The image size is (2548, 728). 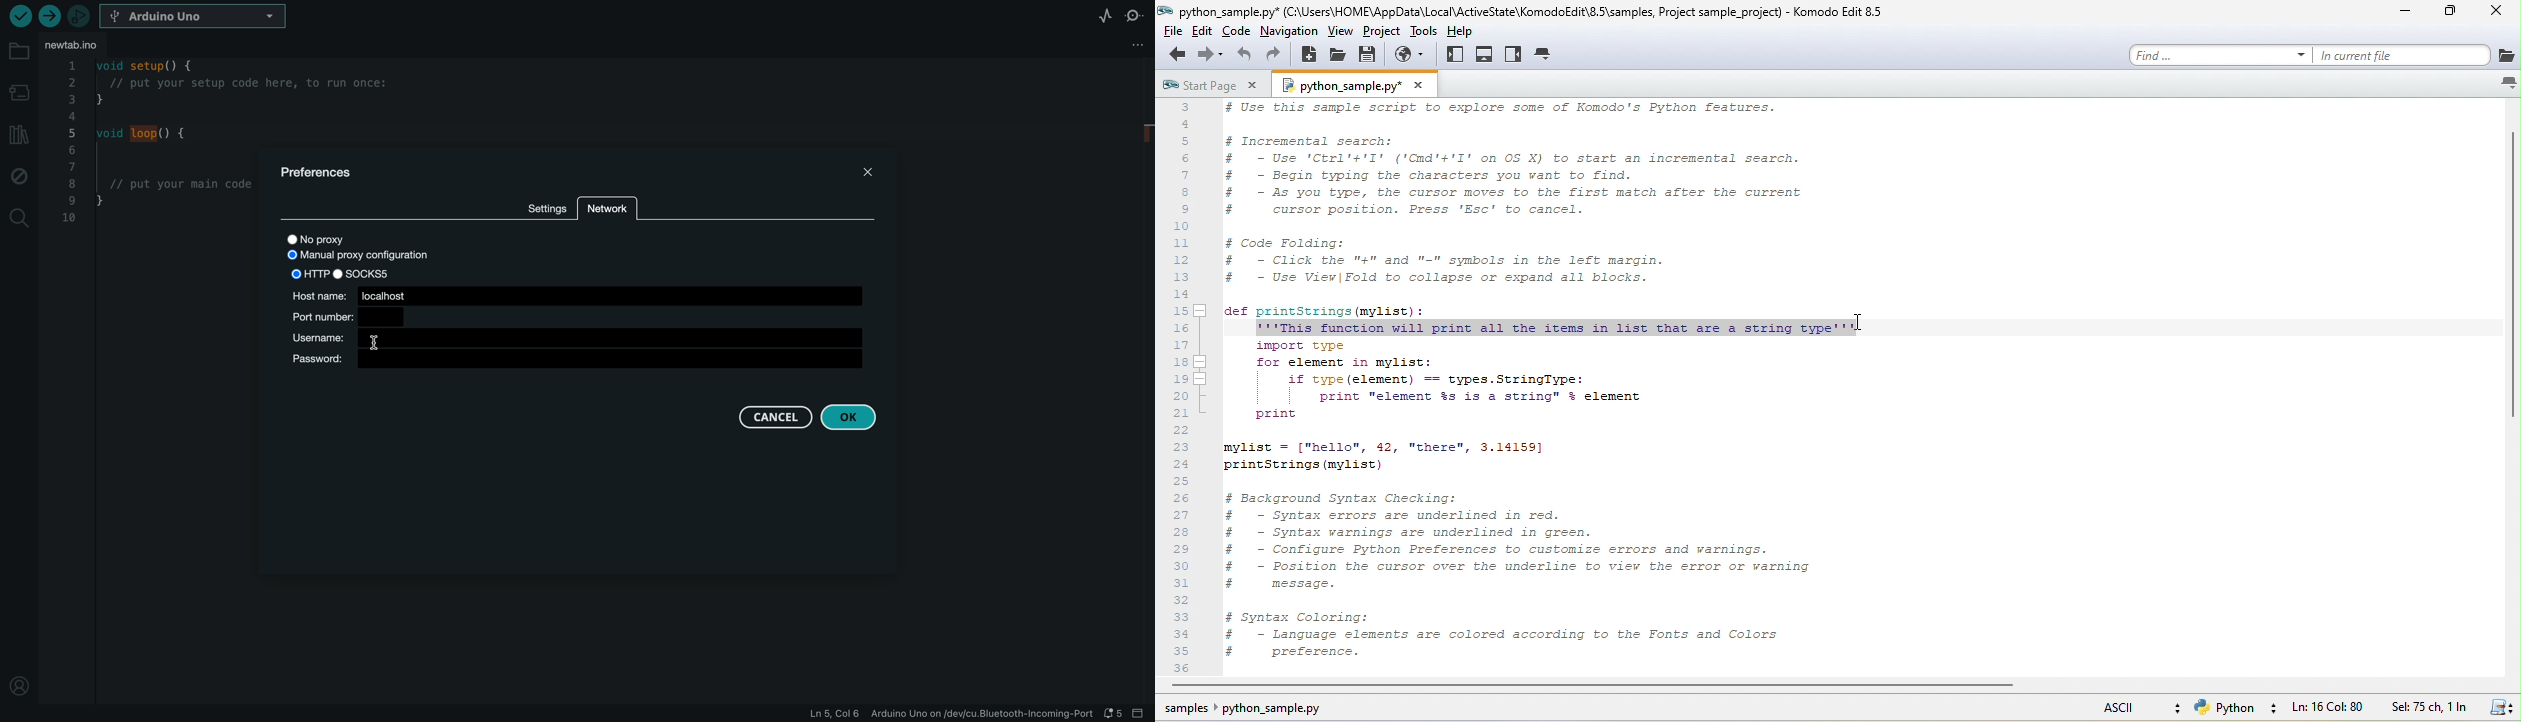 What do you see at coordinates (195, 16) in the screenshot?
I see `board selecter` at bounding box center [195, 16].